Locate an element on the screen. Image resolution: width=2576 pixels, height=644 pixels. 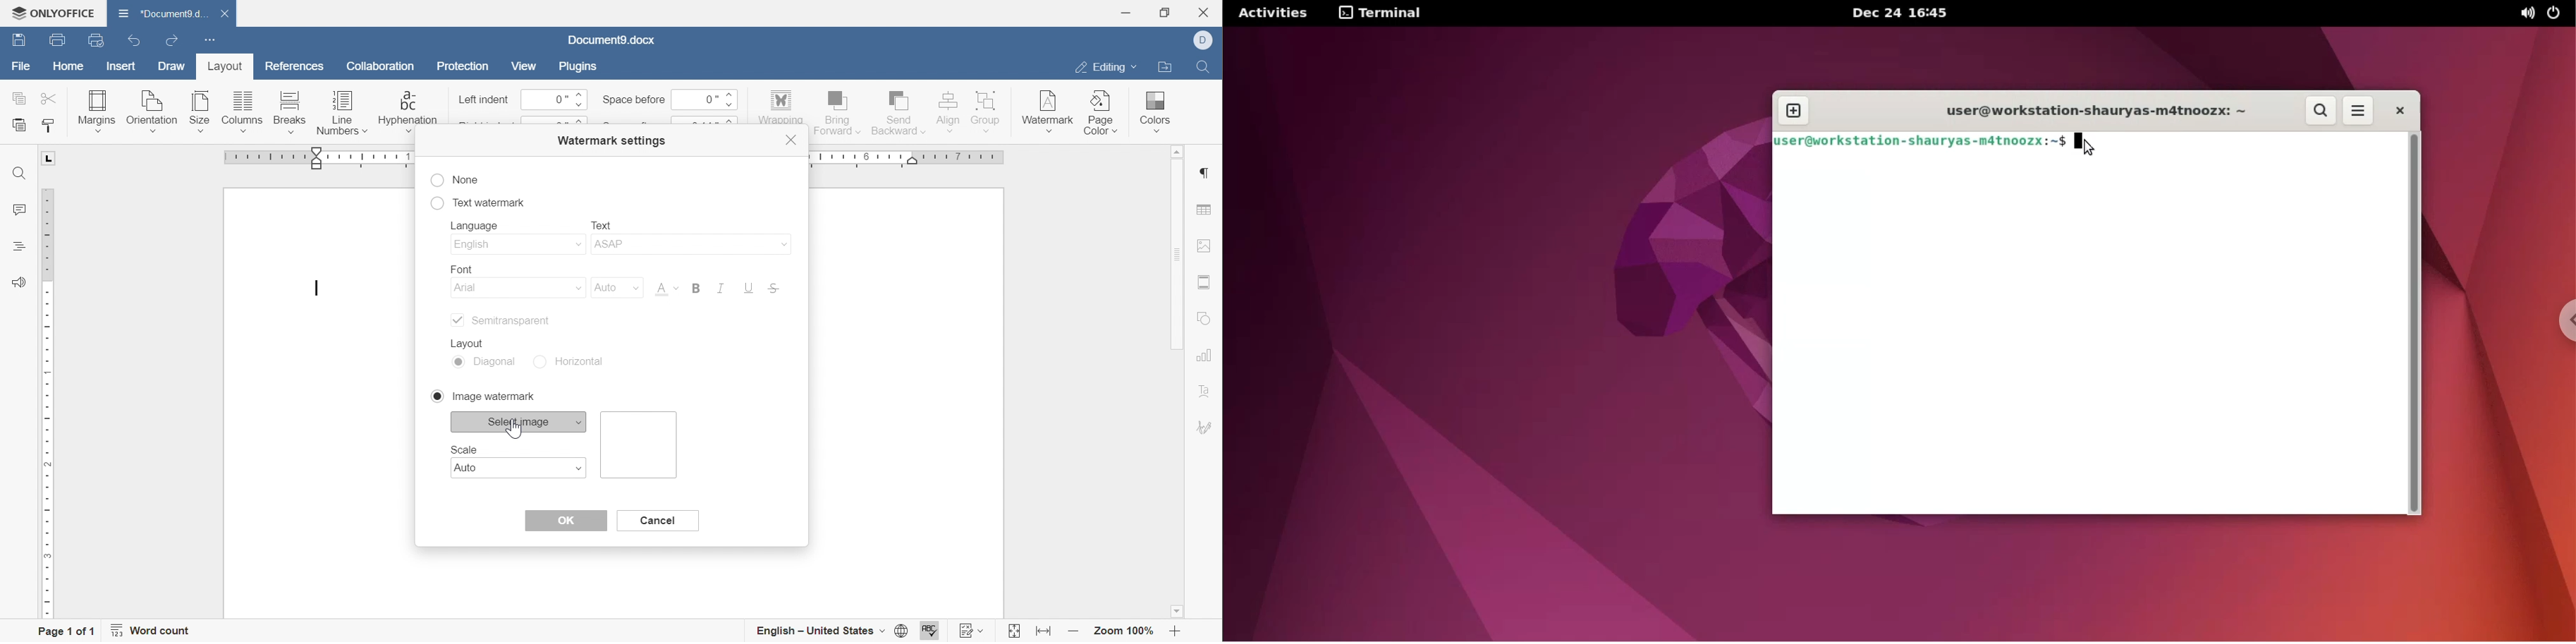
close is located at coordinates (231, 15).